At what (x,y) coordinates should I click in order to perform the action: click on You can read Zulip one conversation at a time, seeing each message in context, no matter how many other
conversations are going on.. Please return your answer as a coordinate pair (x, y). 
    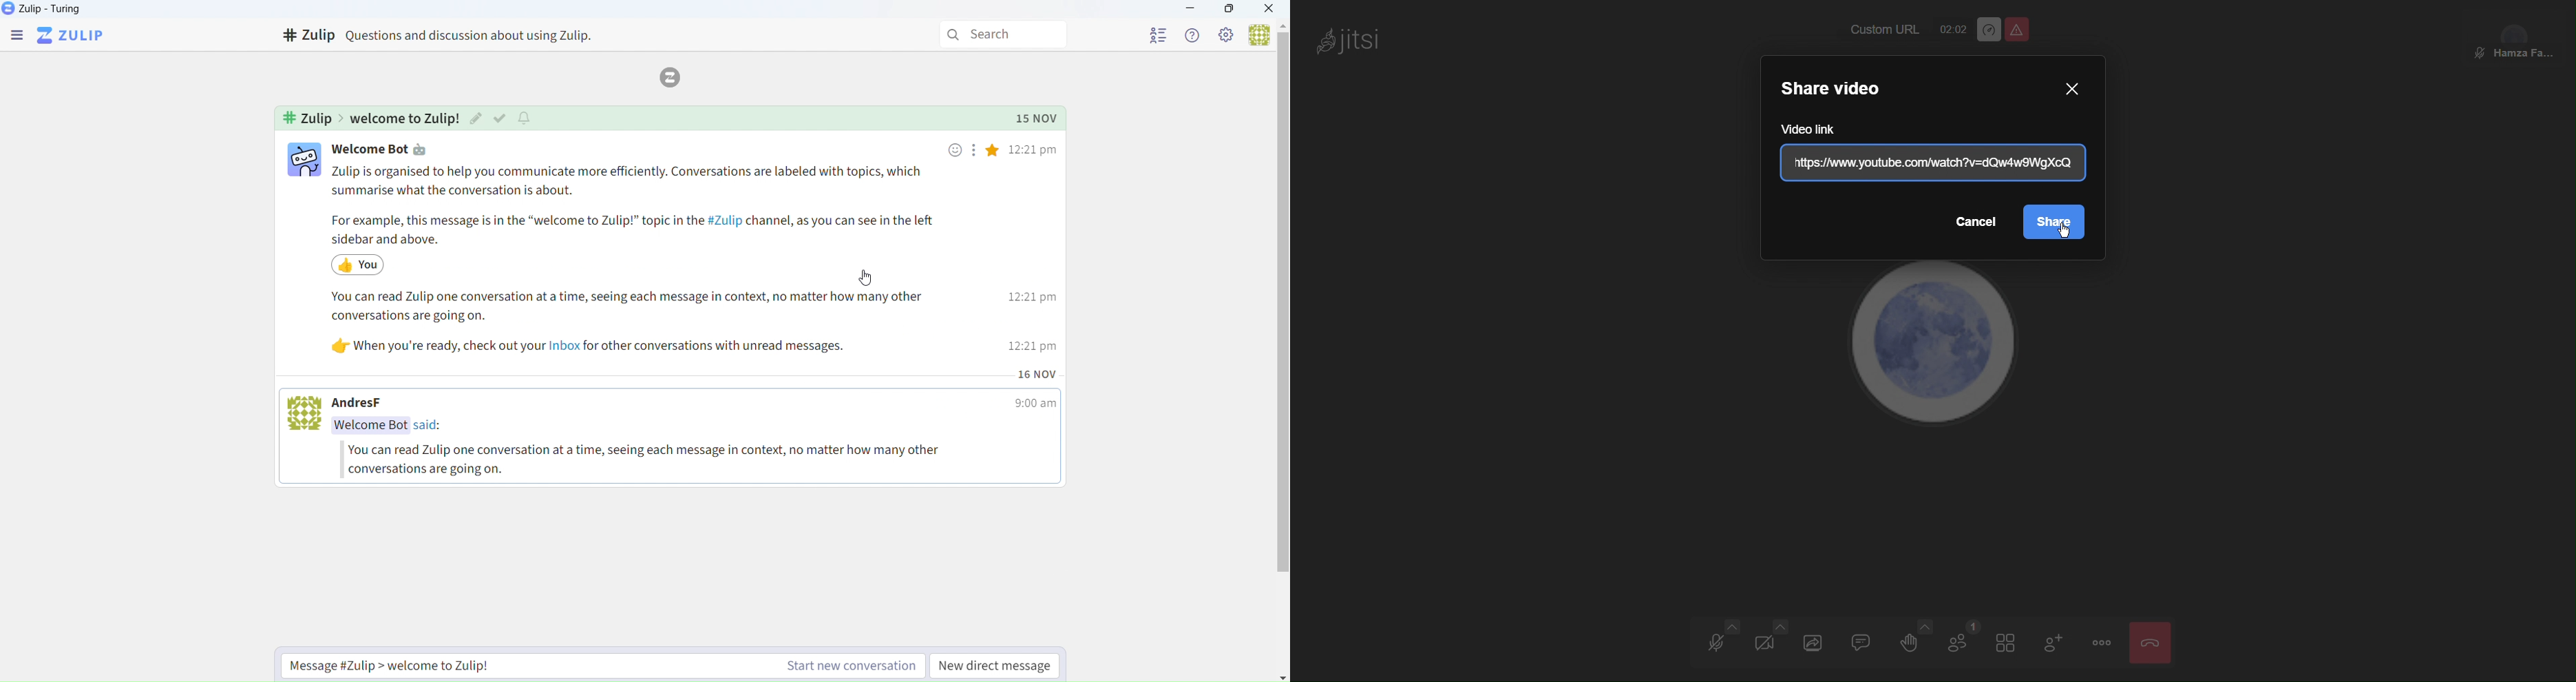
    Looking at the image, I should click on (654, 459).